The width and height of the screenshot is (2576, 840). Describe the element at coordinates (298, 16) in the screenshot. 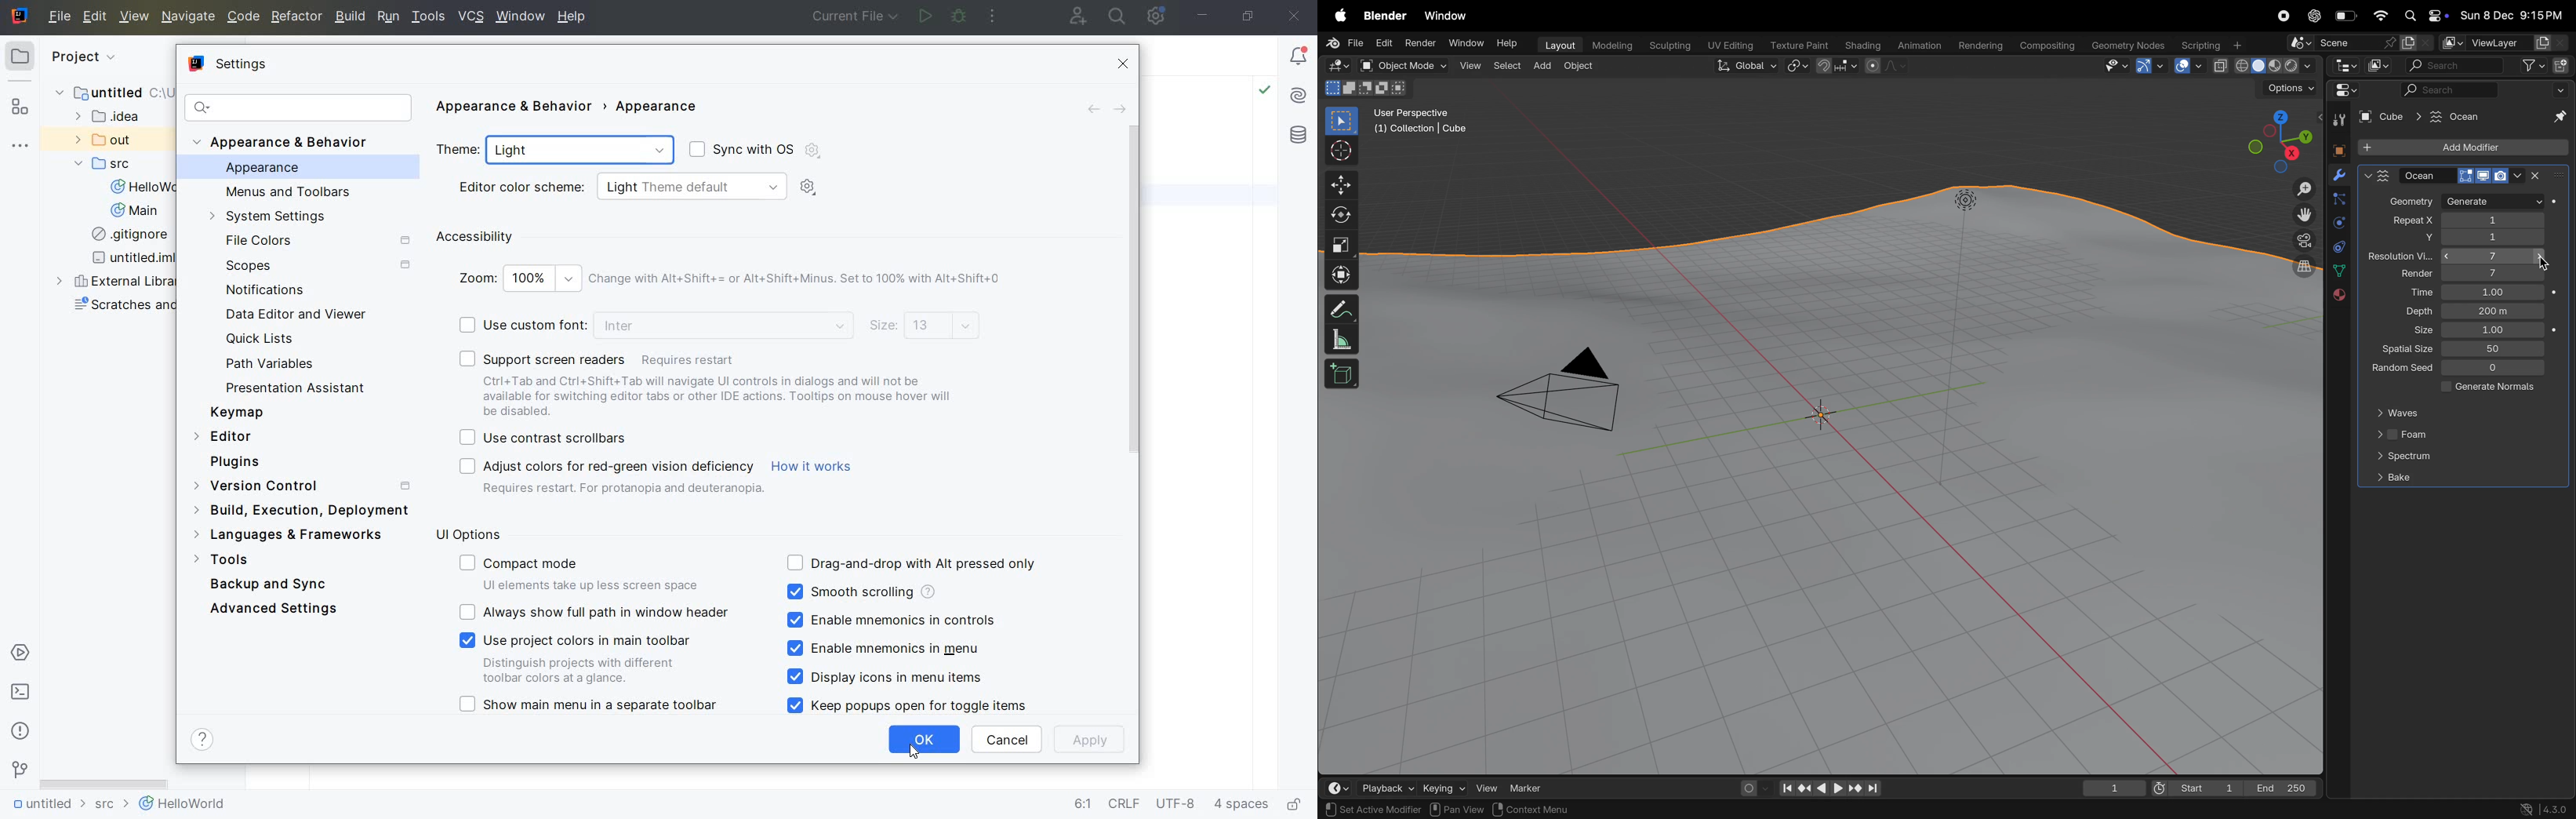

I see `REFACTOR` at that location.